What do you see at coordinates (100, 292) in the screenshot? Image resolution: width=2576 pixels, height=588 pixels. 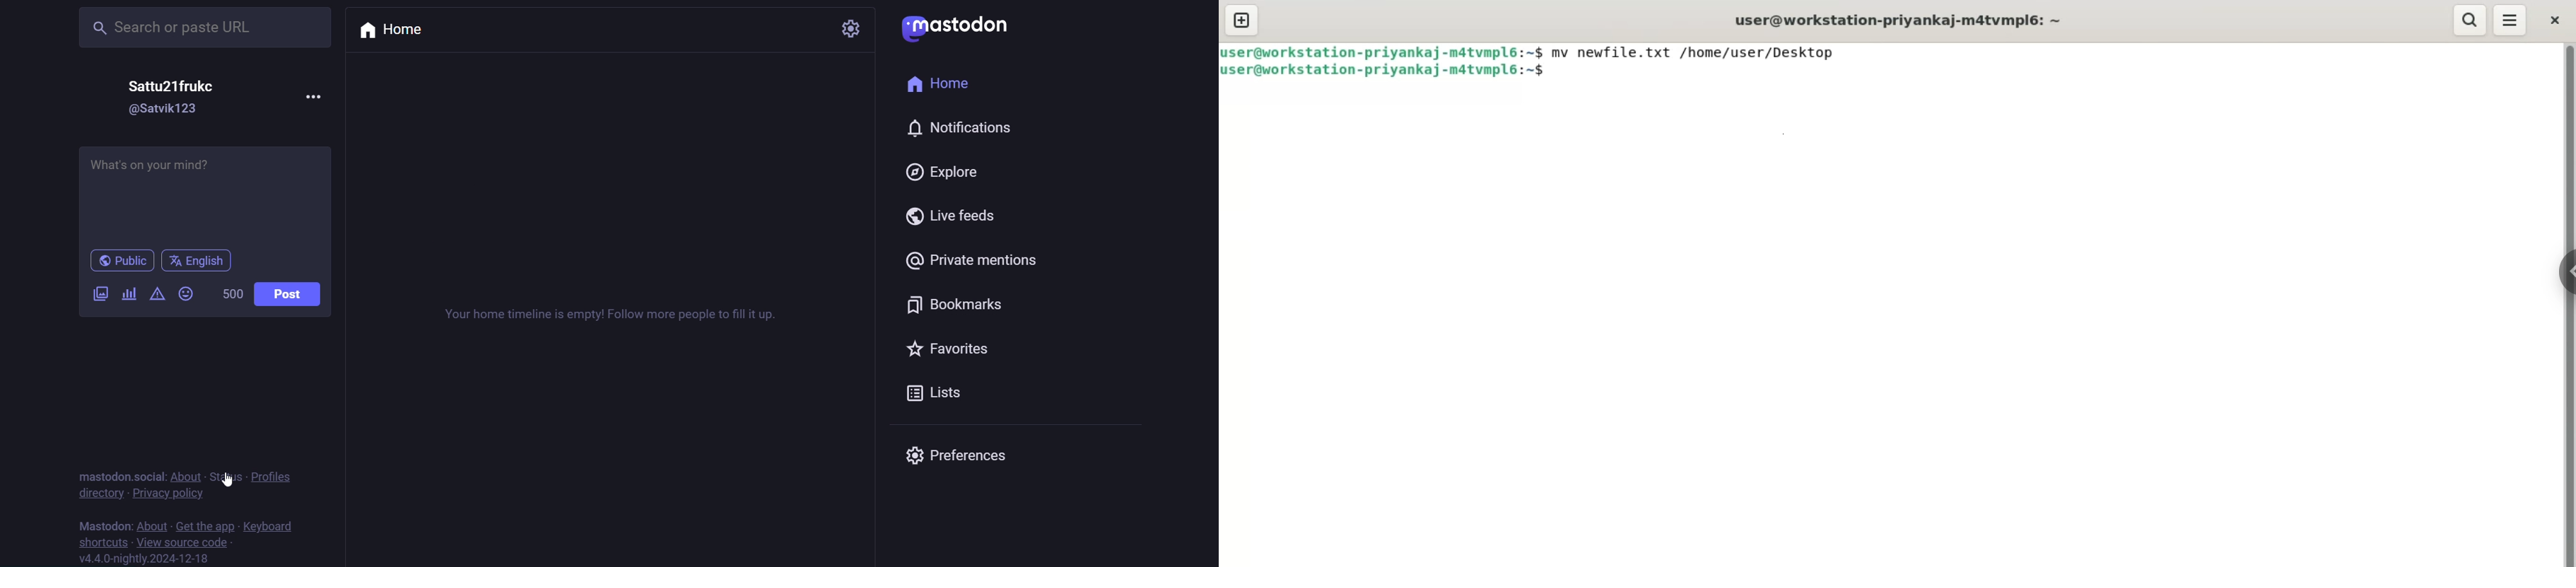 I see `image/video` at bounding box center [100, 292].